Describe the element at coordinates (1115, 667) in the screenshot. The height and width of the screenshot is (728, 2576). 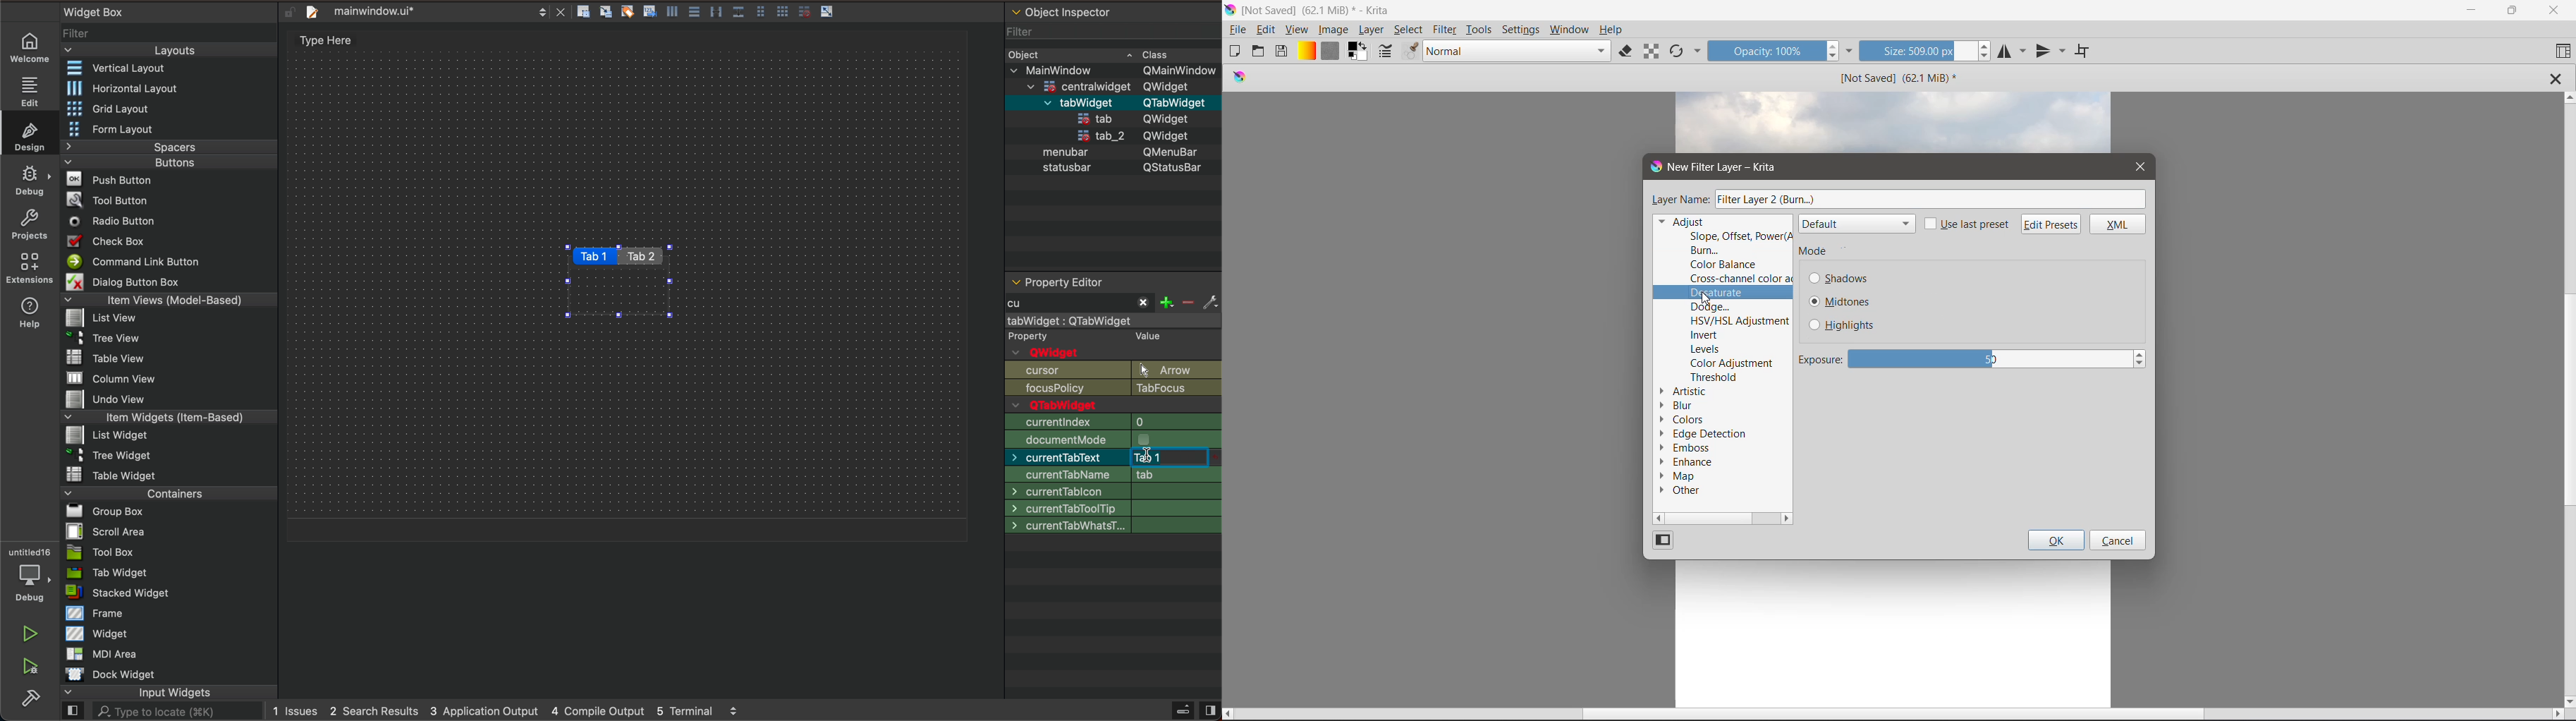
I see `window title` at that location.